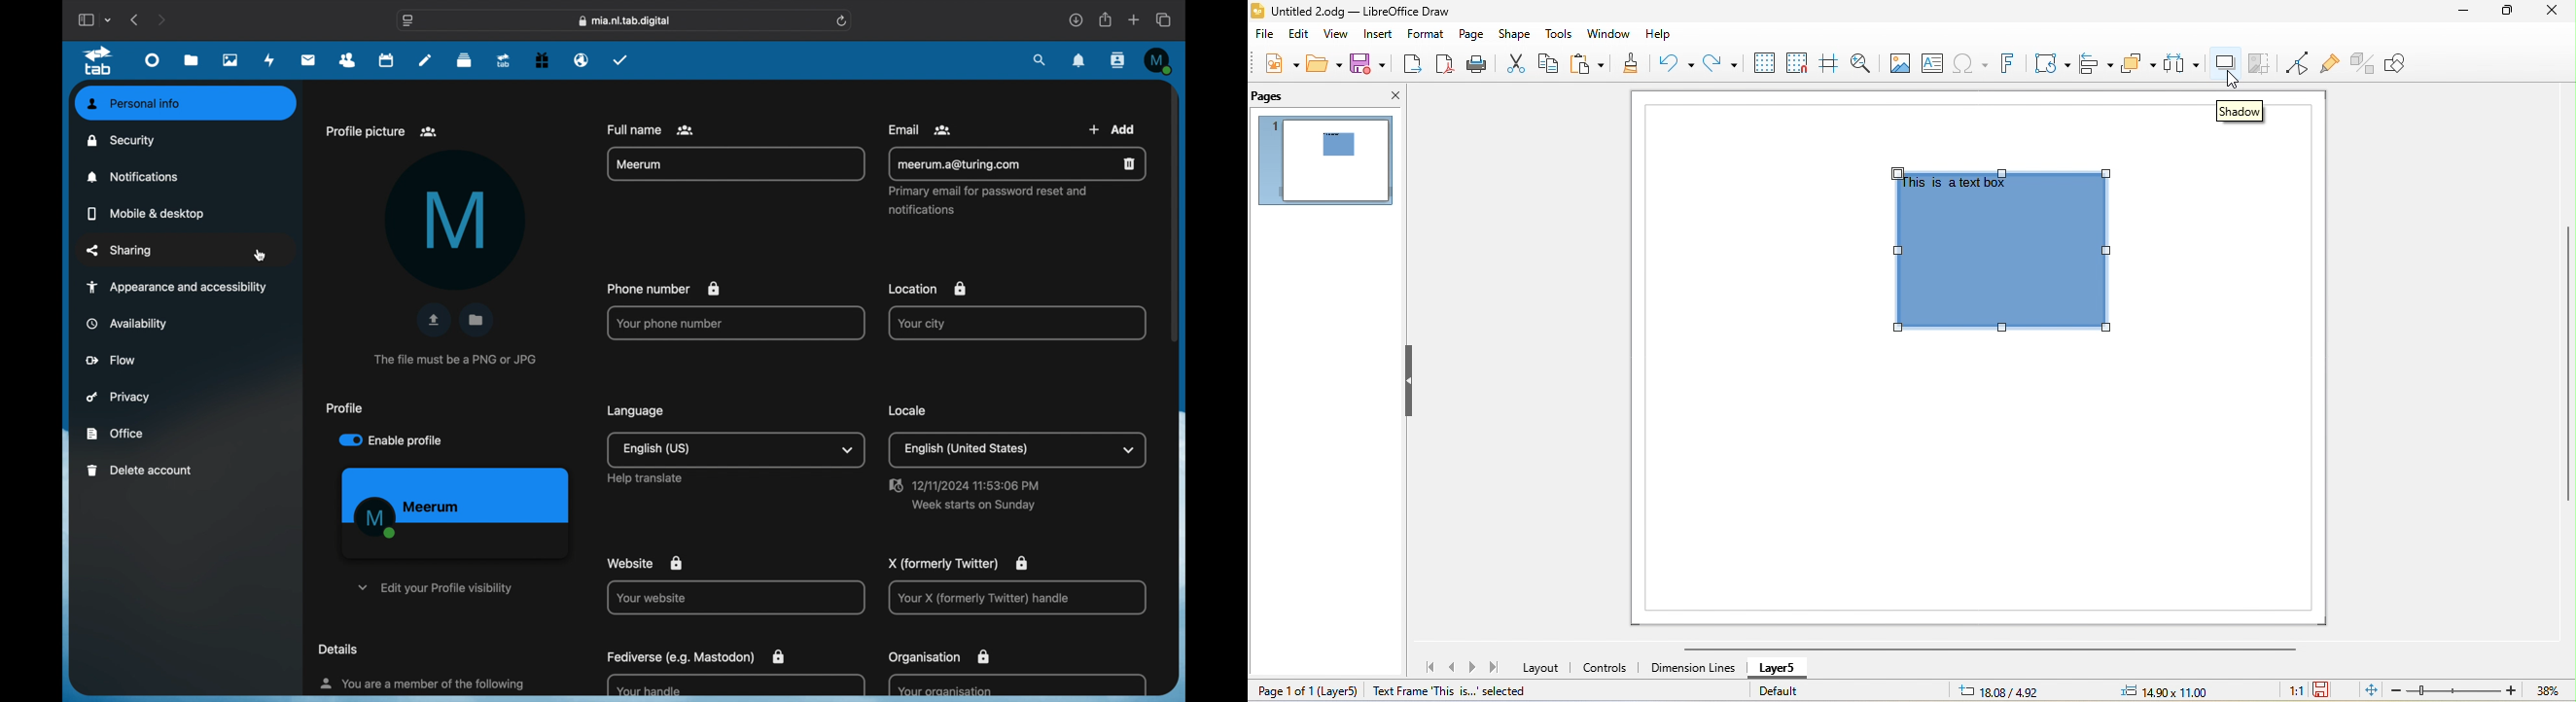 This screenshot has width=2576, height=728. What do you see at coordinates (1515, 34) in the screenshot?
I see `shape` at bounding box center [1515, 34].